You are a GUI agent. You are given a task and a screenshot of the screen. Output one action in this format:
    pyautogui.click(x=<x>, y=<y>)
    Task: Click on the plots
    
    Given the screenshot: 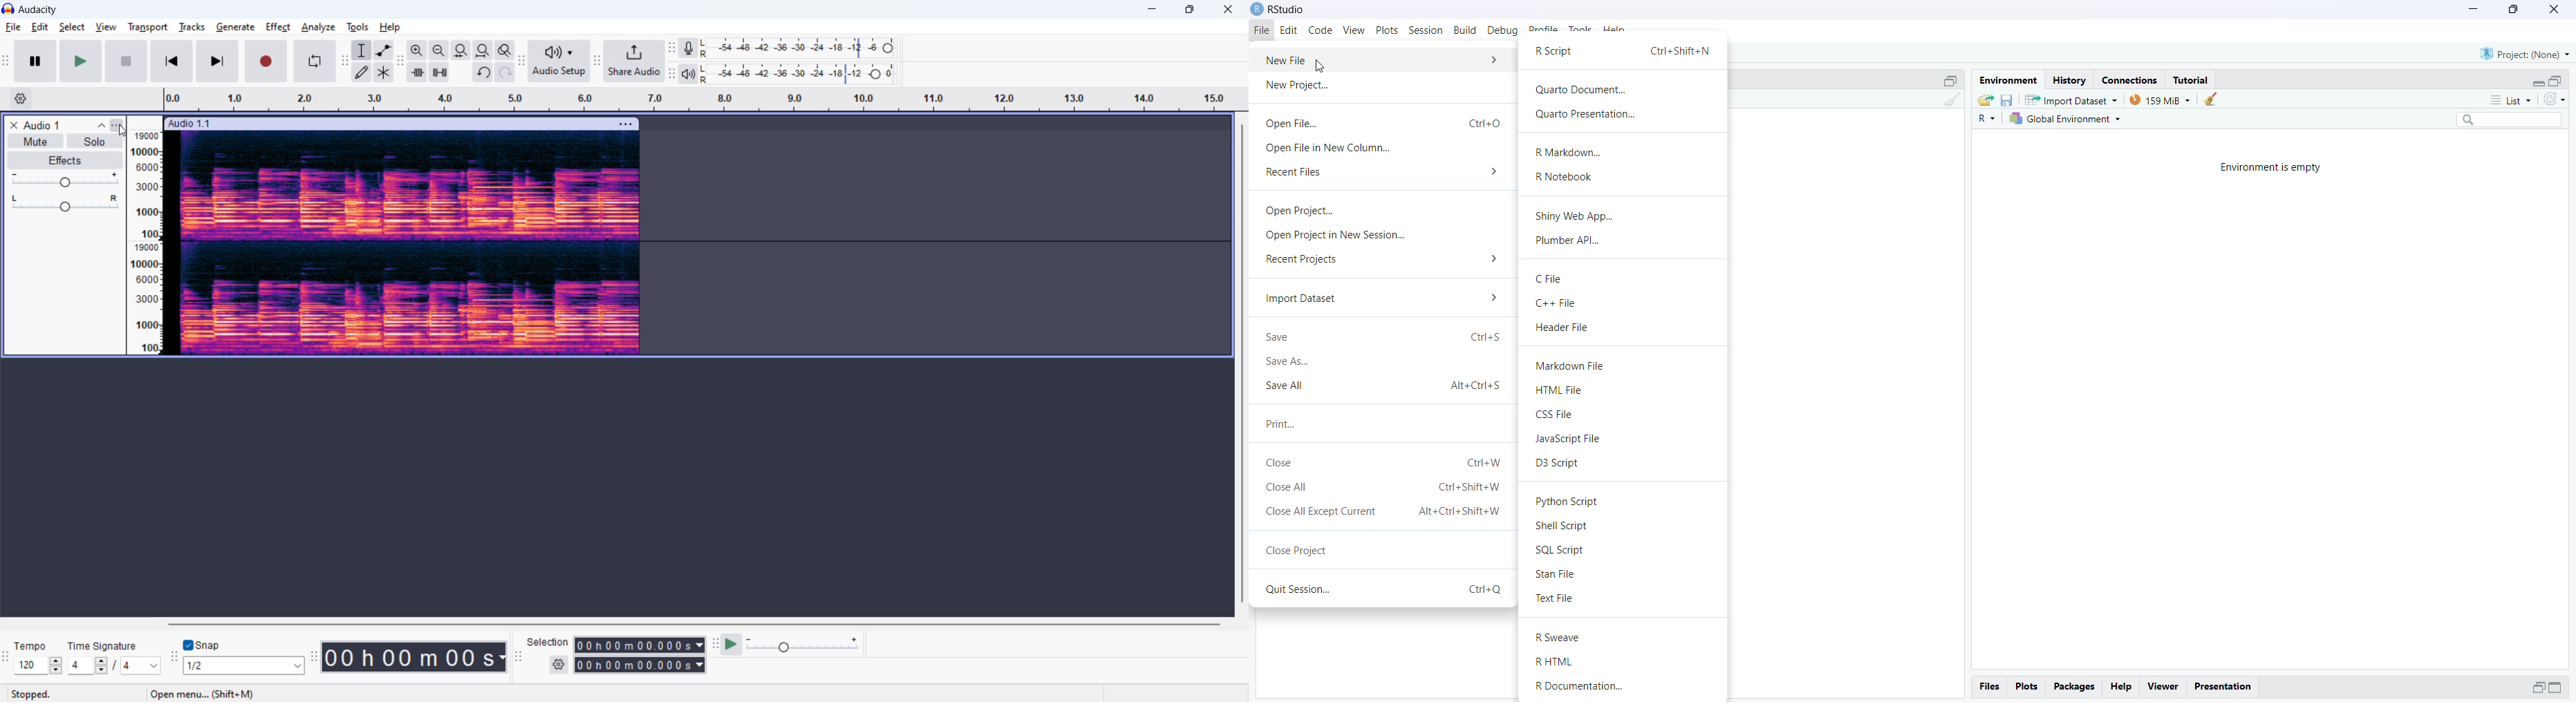 What is the action you would take?
    pyautogui.click(x=2026, y=687)
    